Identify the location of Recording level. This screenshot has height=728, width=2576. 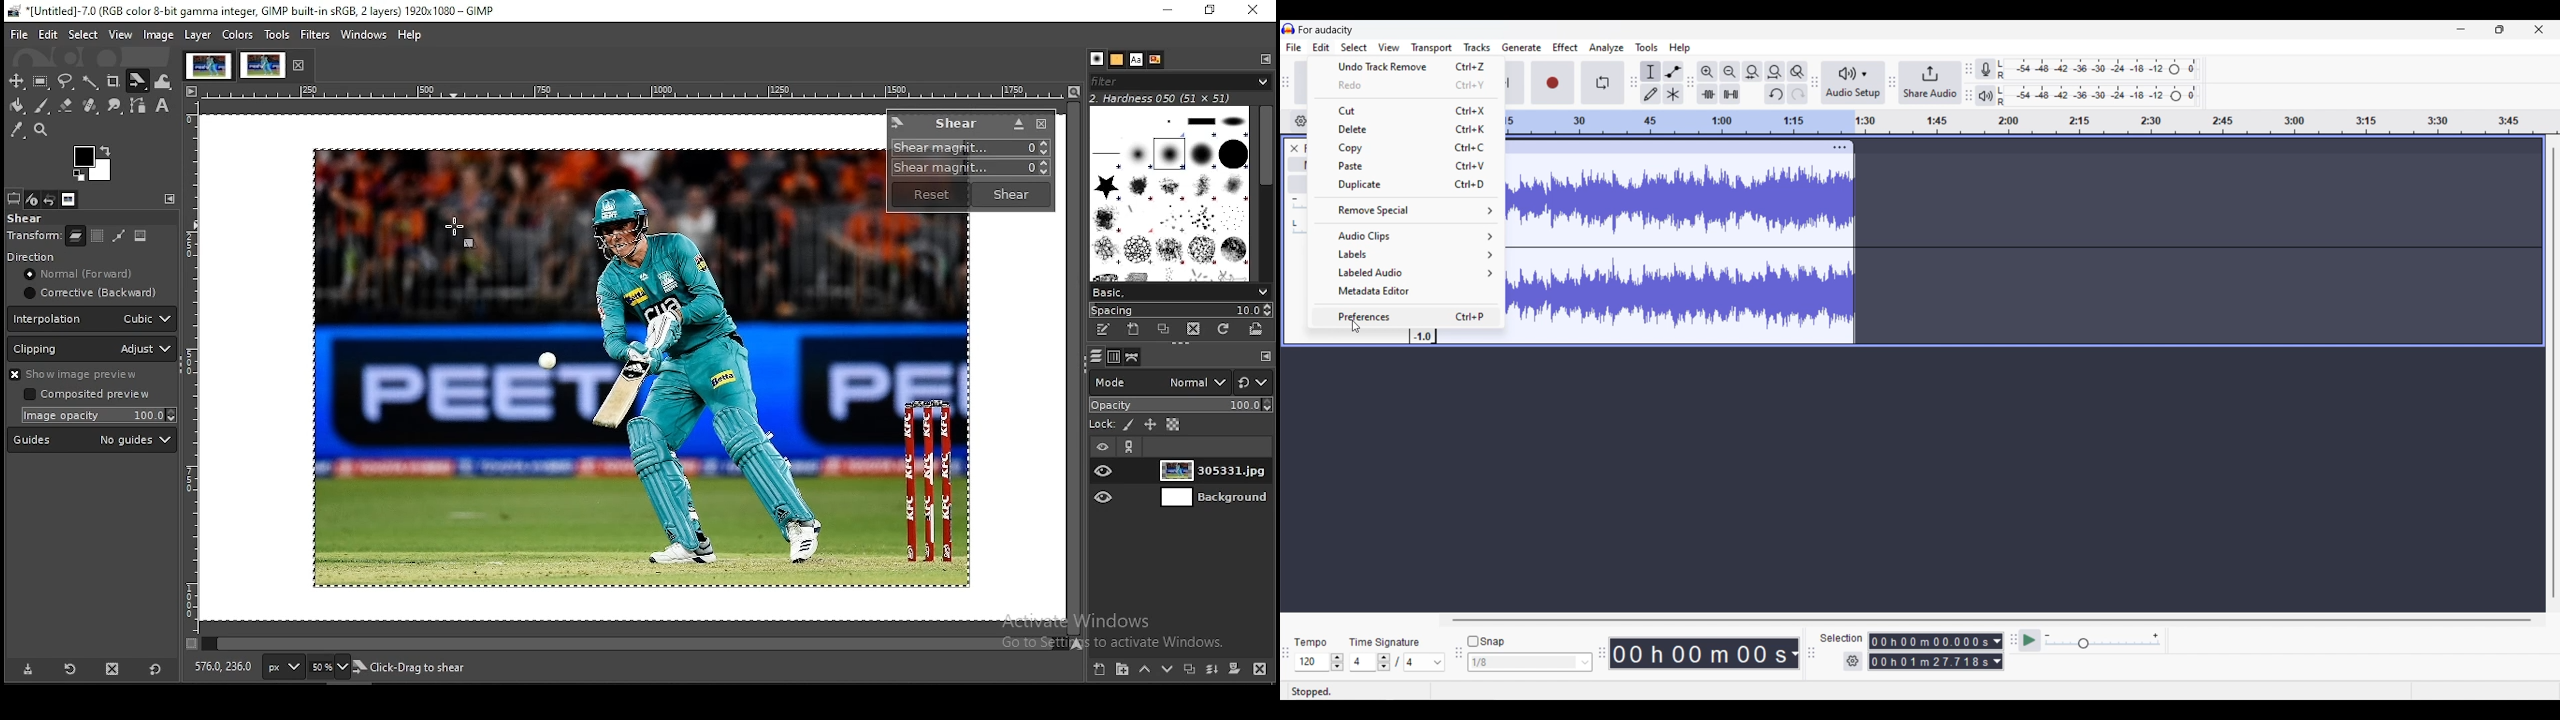
(2097, 69).